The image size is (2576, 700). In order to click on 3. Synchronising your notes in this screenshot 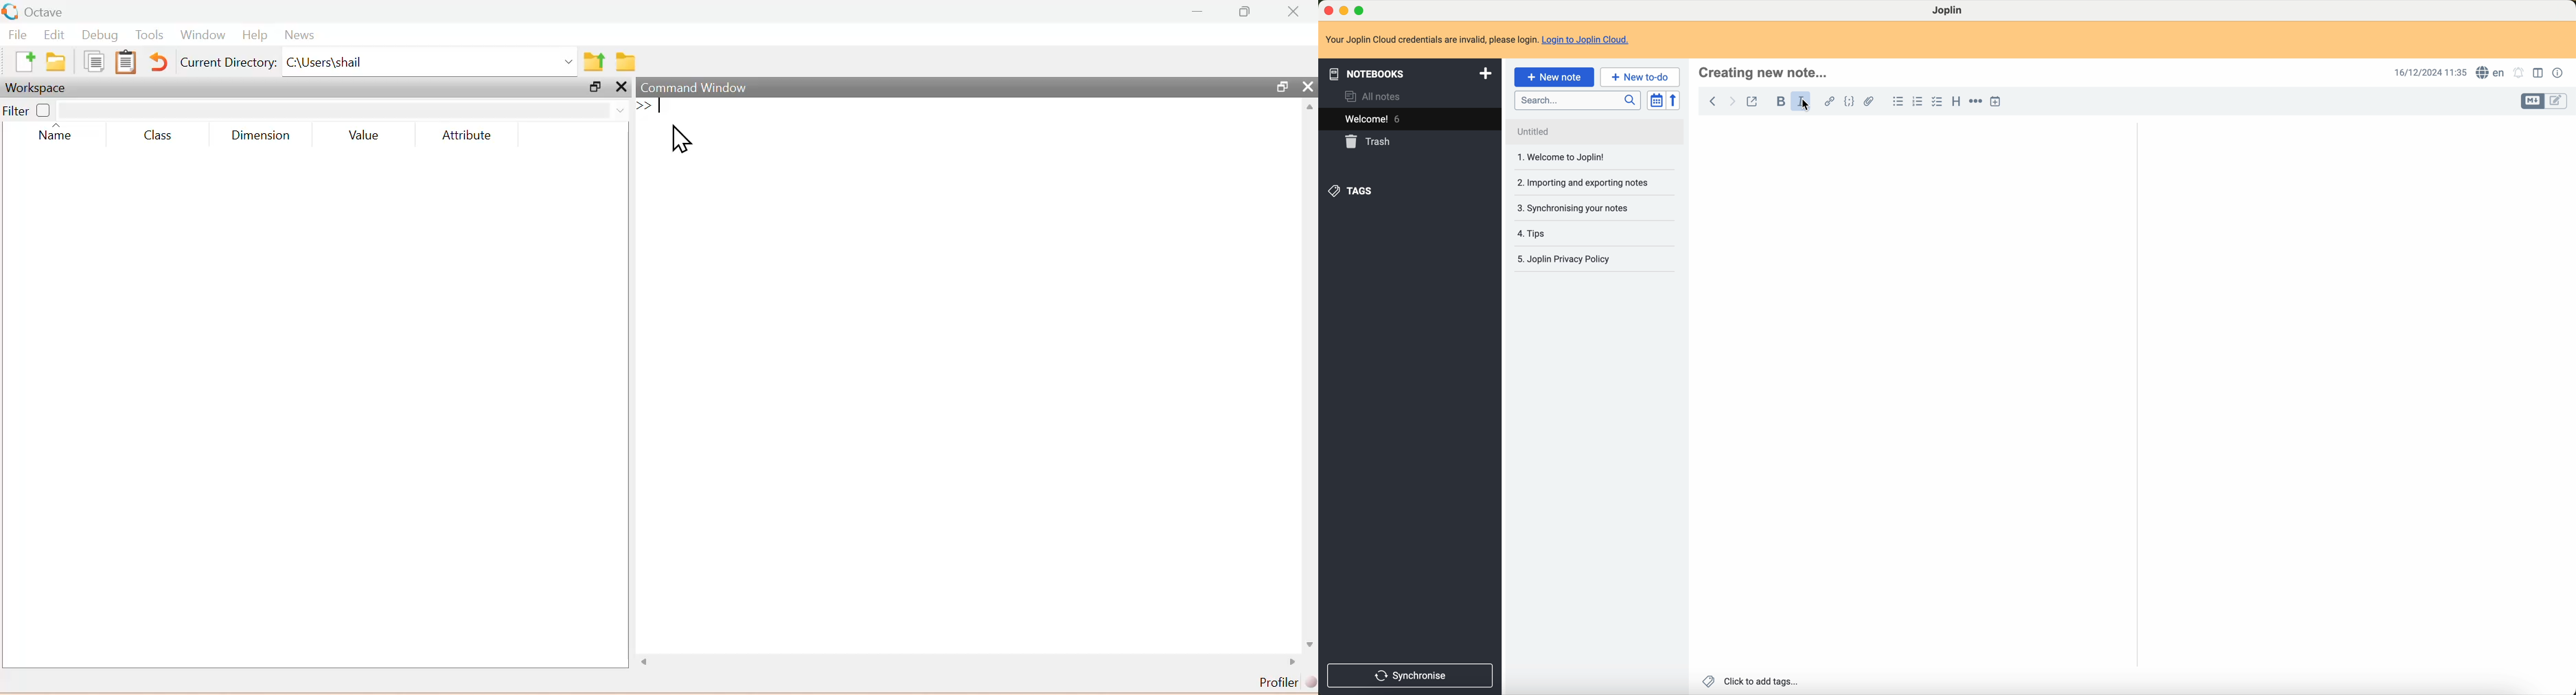, I will do `click(1577, 209)`.